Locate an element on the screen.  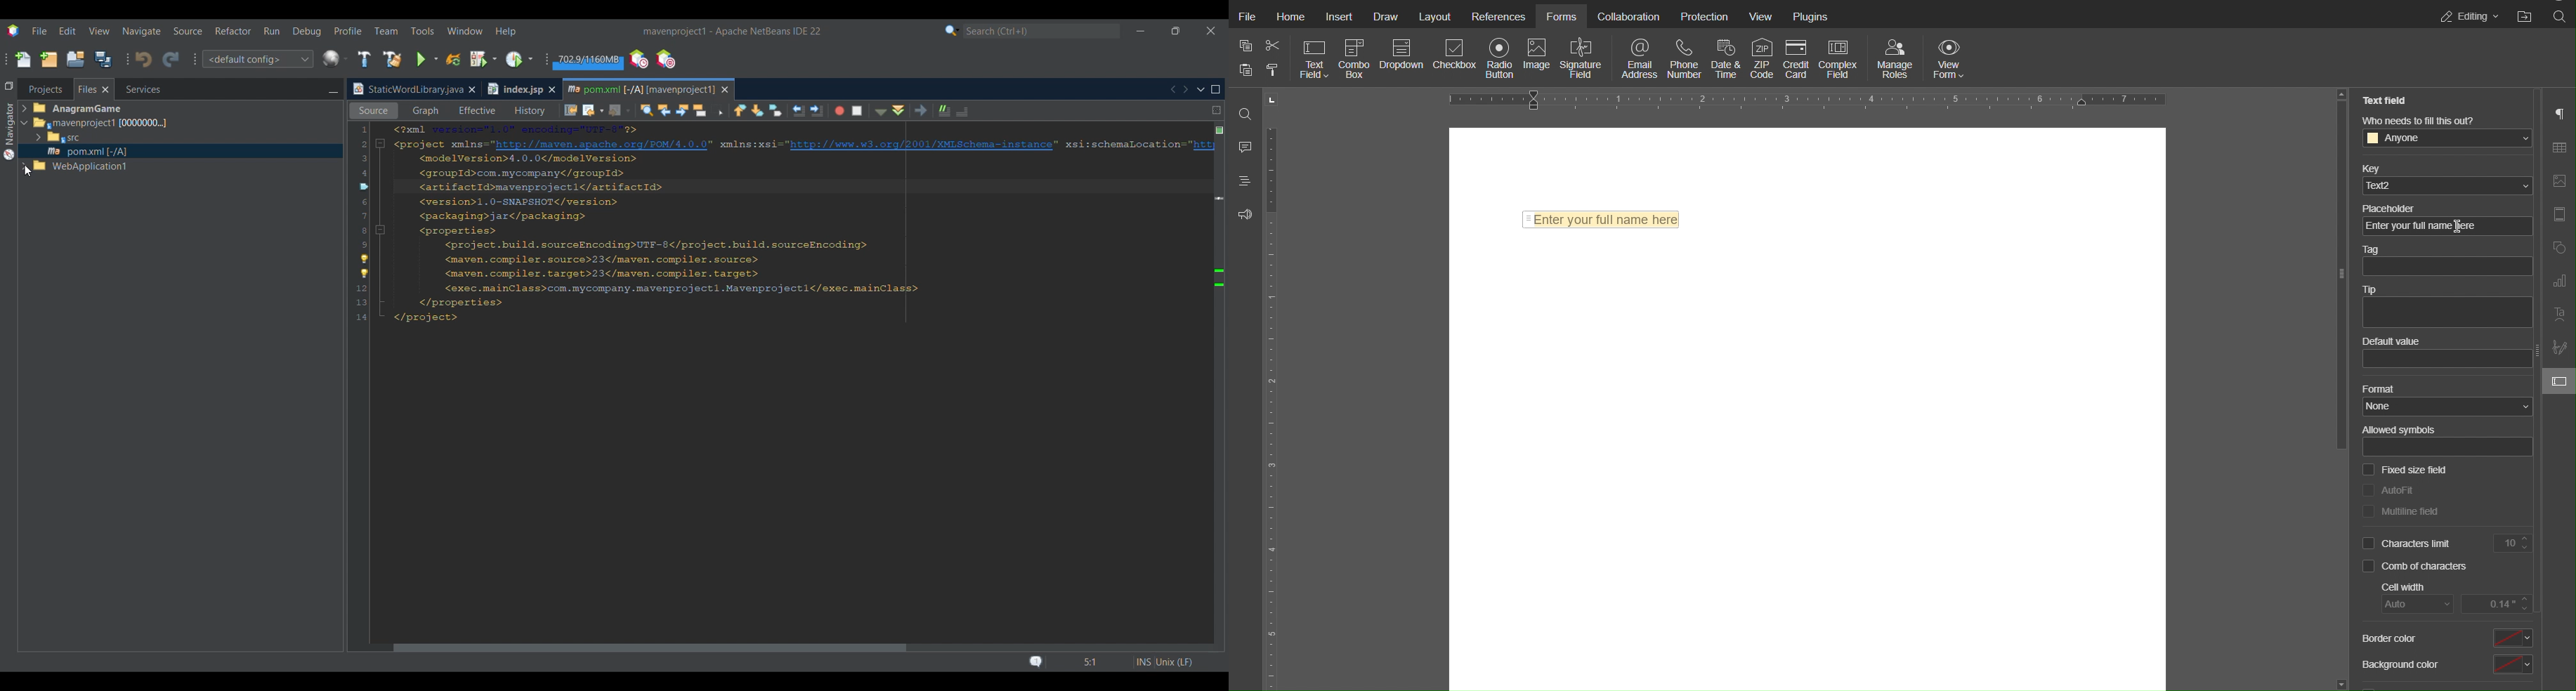
Graph Settings is located at coordinates (2558, 282).